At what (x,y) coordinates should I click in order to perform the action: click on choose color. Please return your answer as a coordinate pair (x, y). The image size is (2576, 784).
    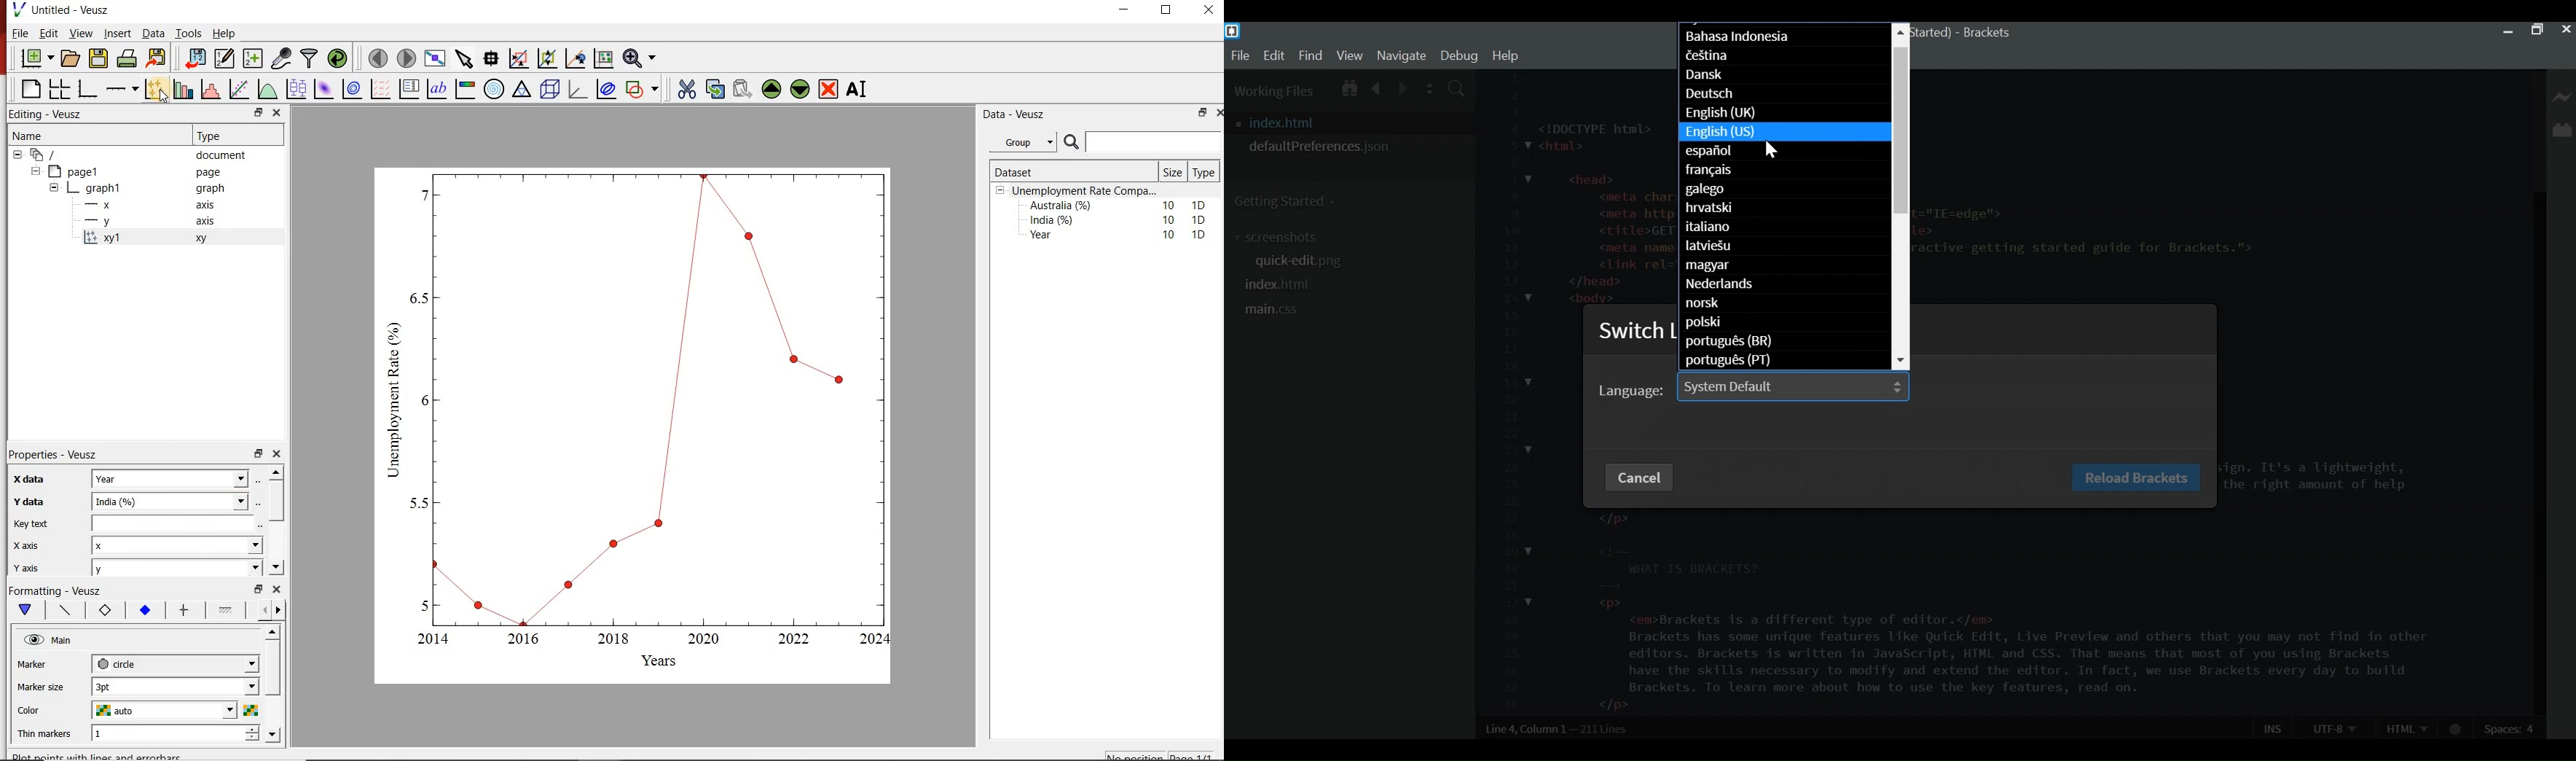
    Looking at the image, I should click on (250, 710).